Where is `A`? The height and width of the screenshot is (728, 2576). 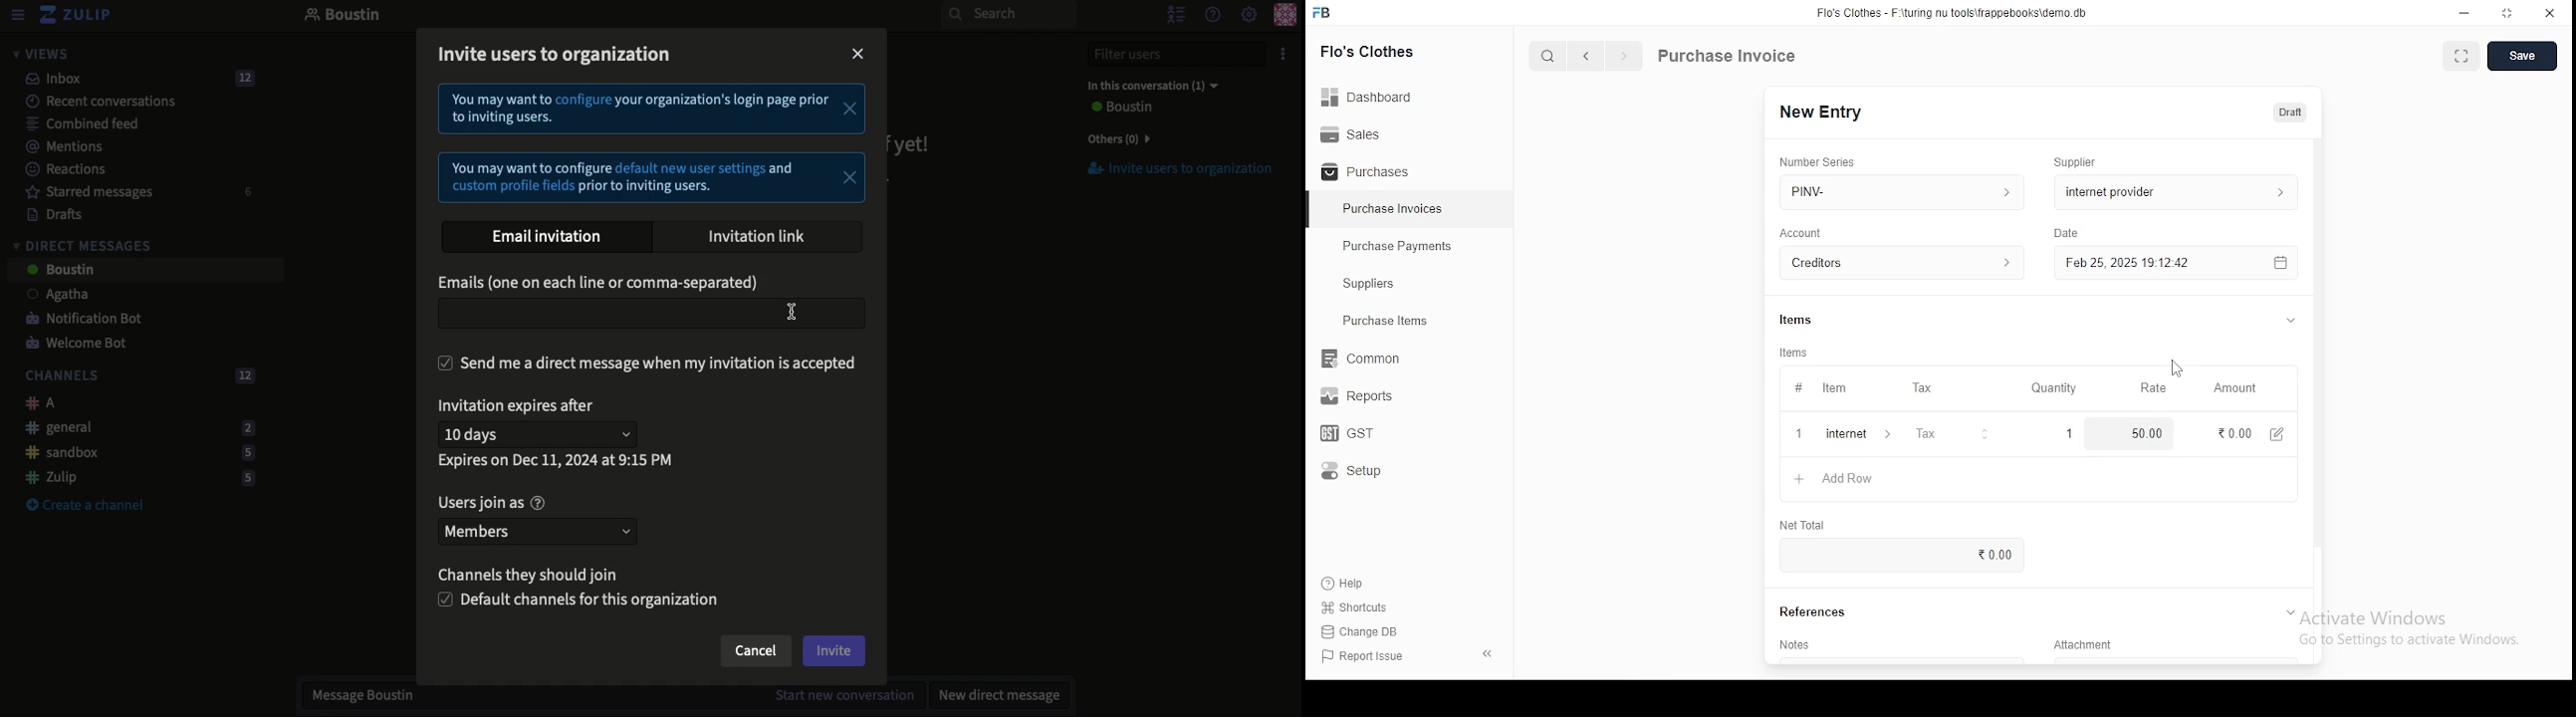
A is located at coordinates (35, 403).